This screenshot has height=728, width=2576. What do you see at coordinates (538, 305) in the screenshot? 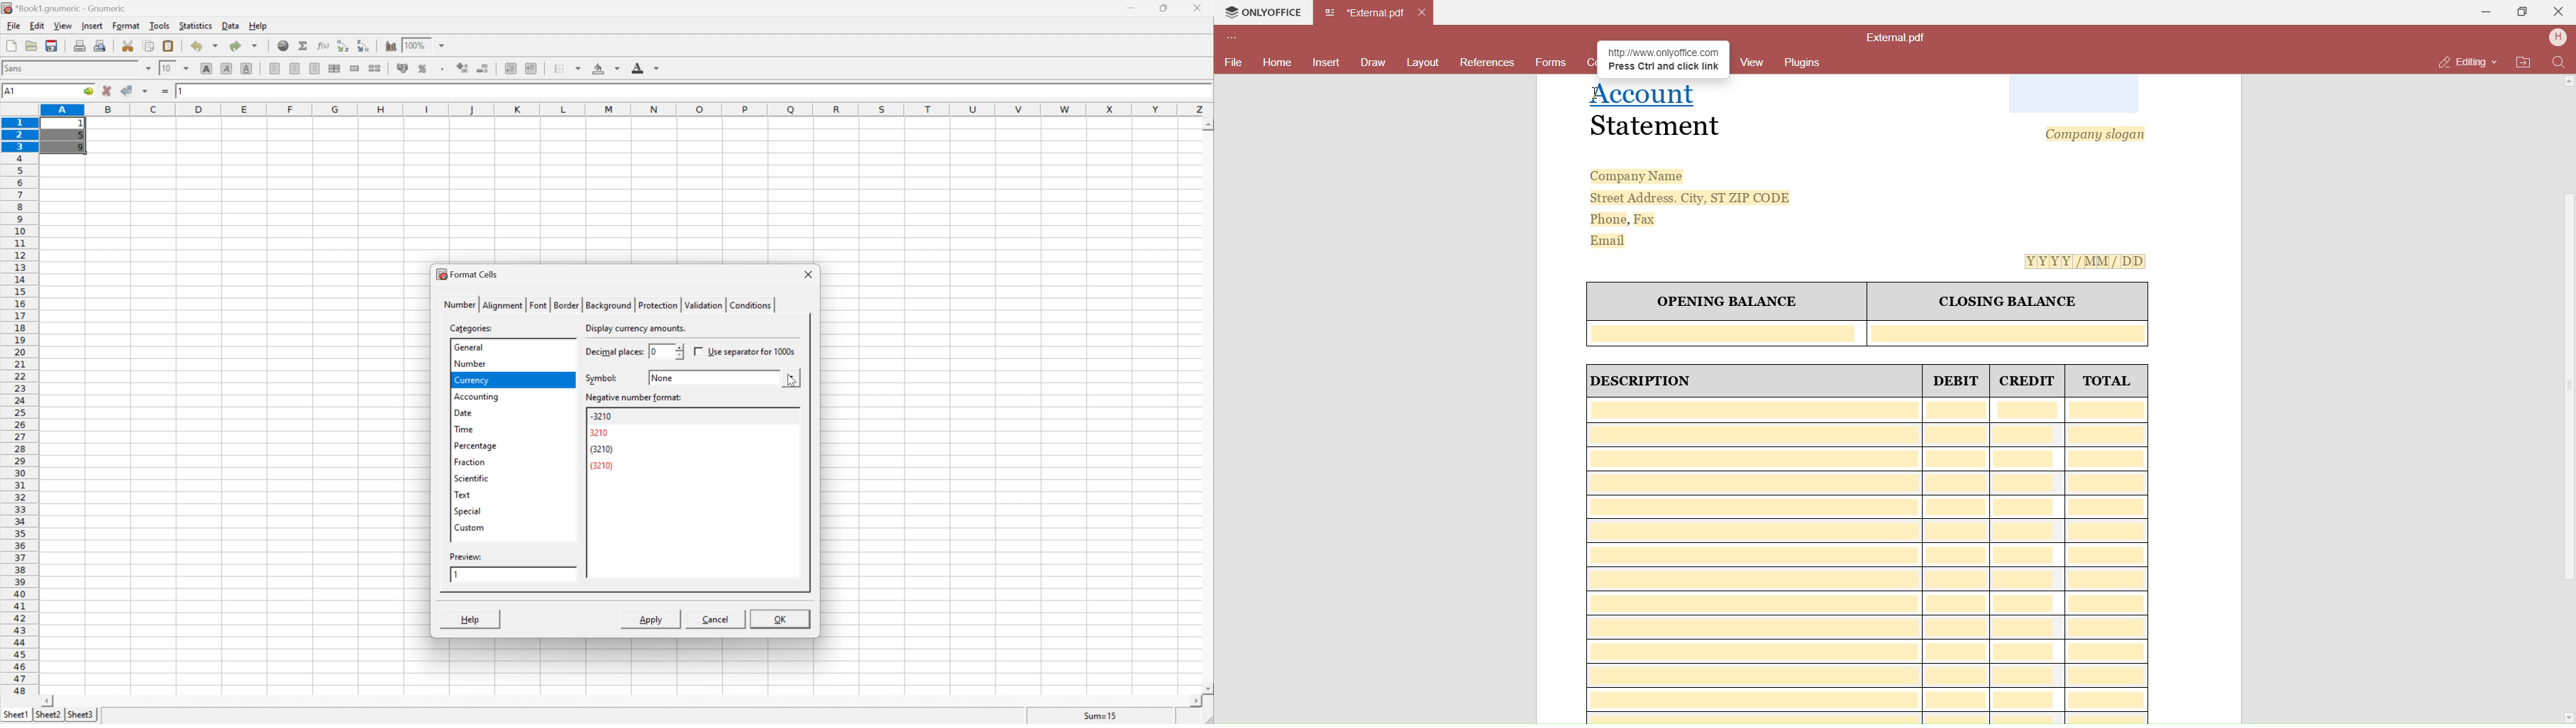
I see `font` at bounding box center [538, 305].